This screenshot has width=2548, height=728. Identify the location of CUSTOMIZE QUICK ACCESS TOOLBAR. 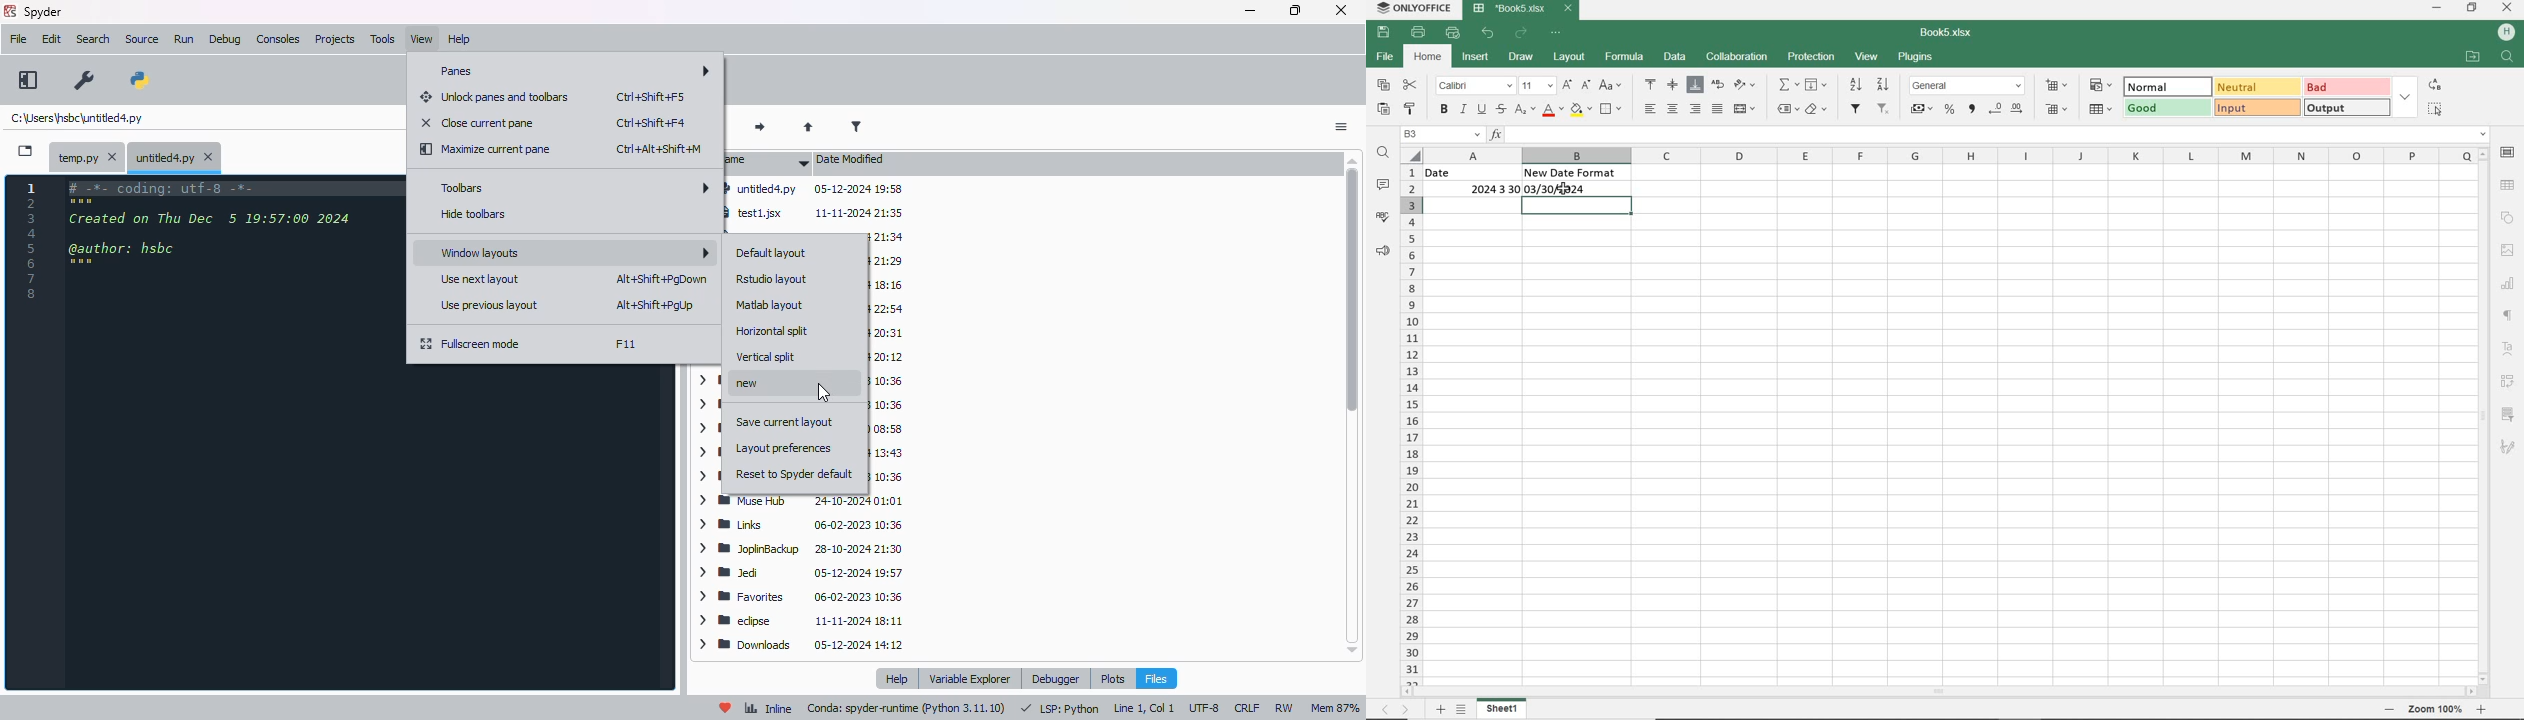
(1557, 34).